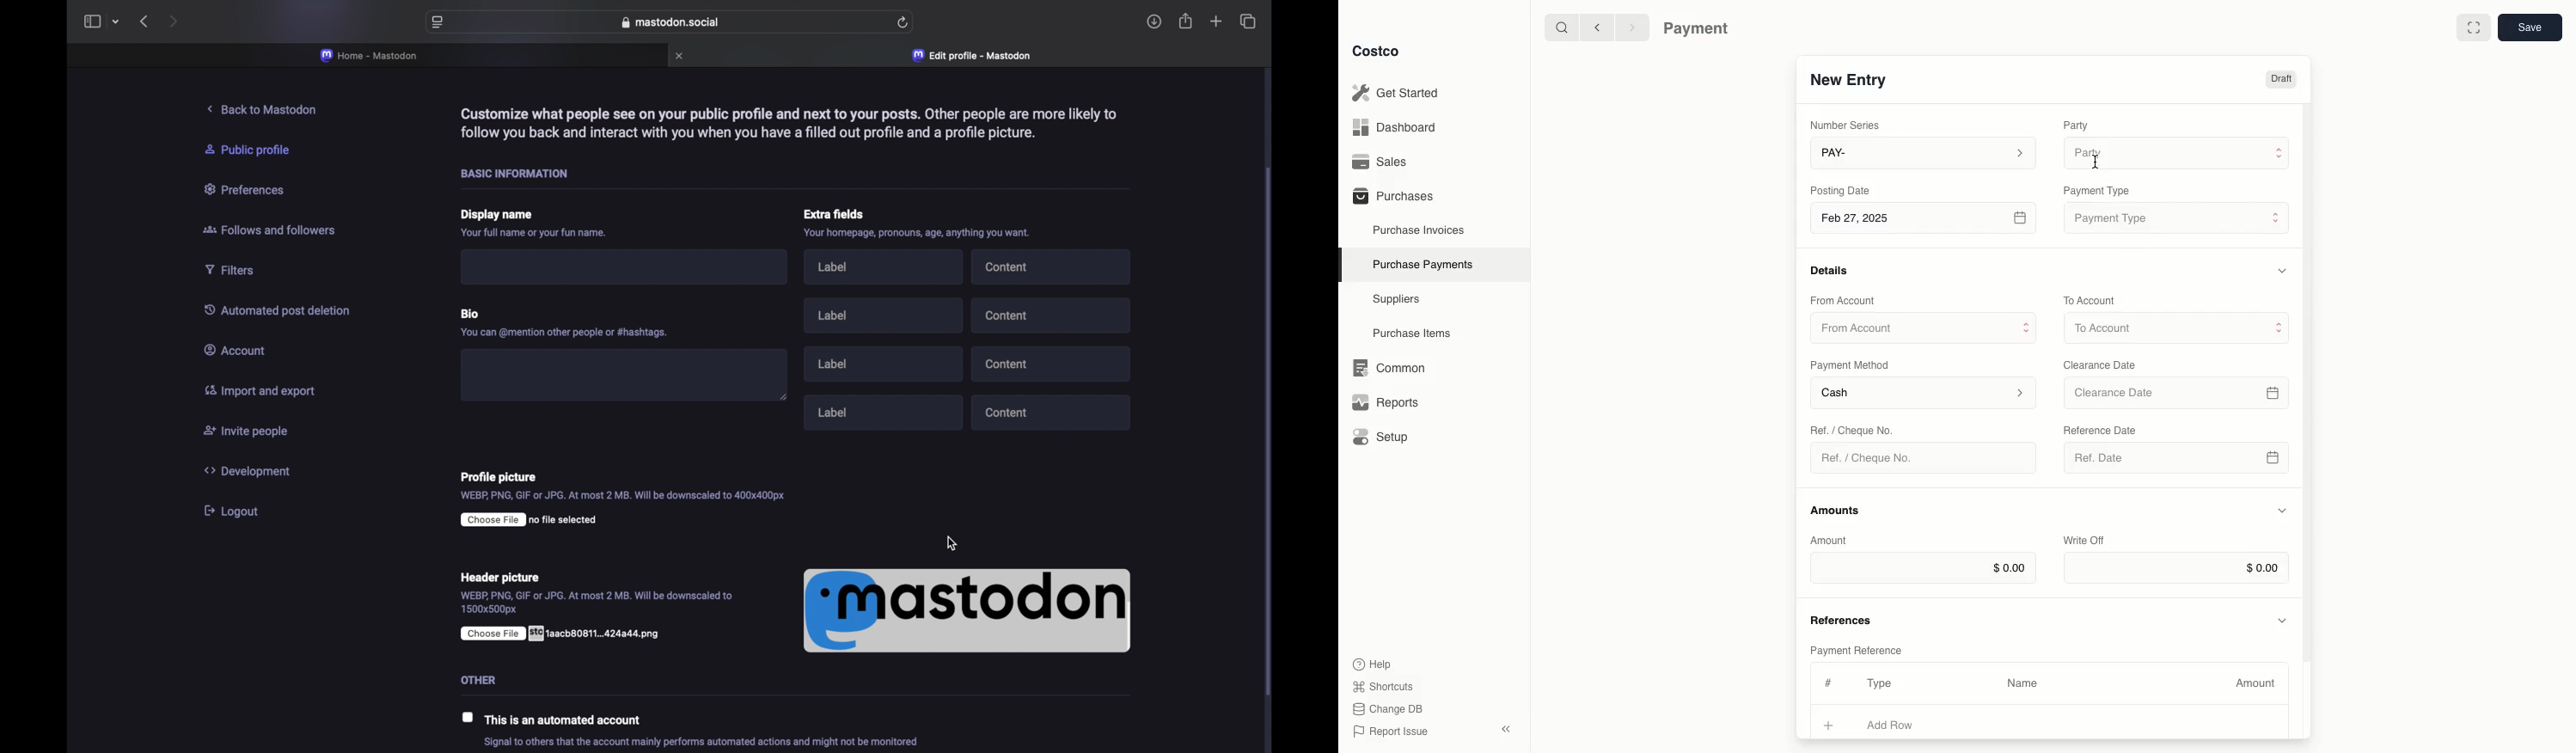 Image resolution: width=2576 pixels, height=756 pixels. What do you see at coordinates (237, 510) in the screenshot?
I see `[ Logout` at bounding box center [237, 510].